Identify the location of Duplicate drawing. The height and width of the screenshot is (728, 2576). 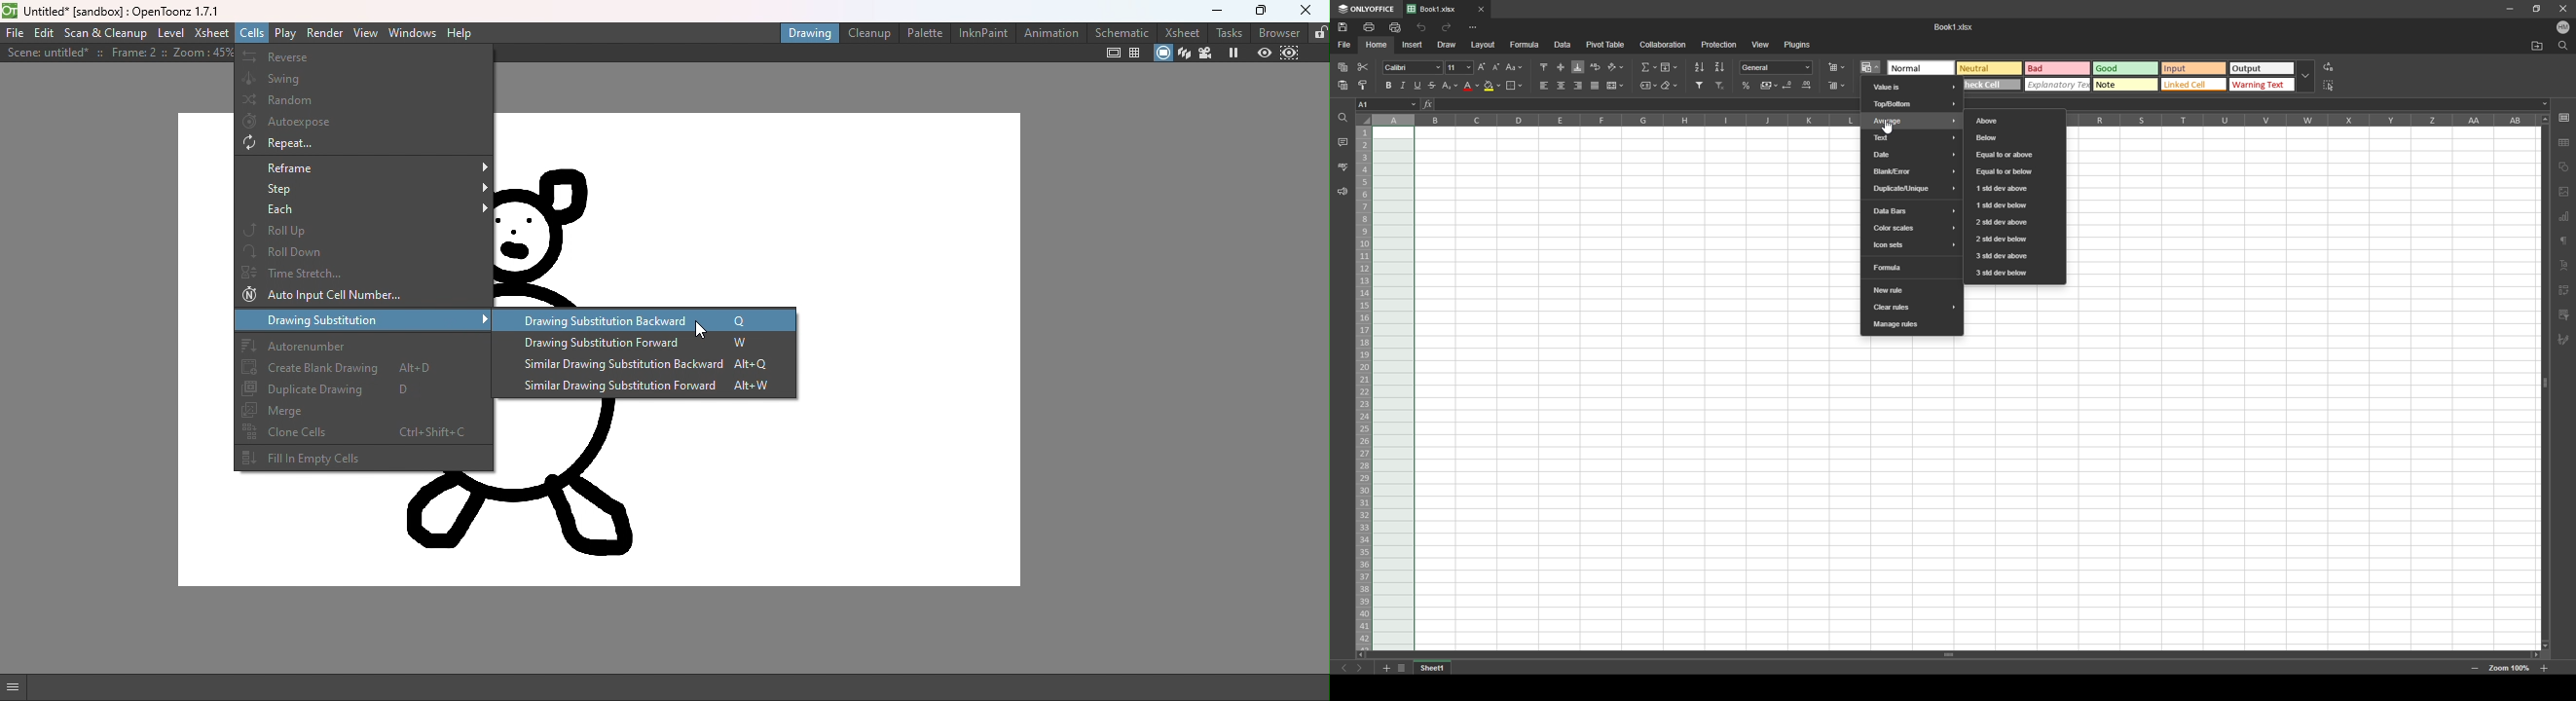
(361, 390).